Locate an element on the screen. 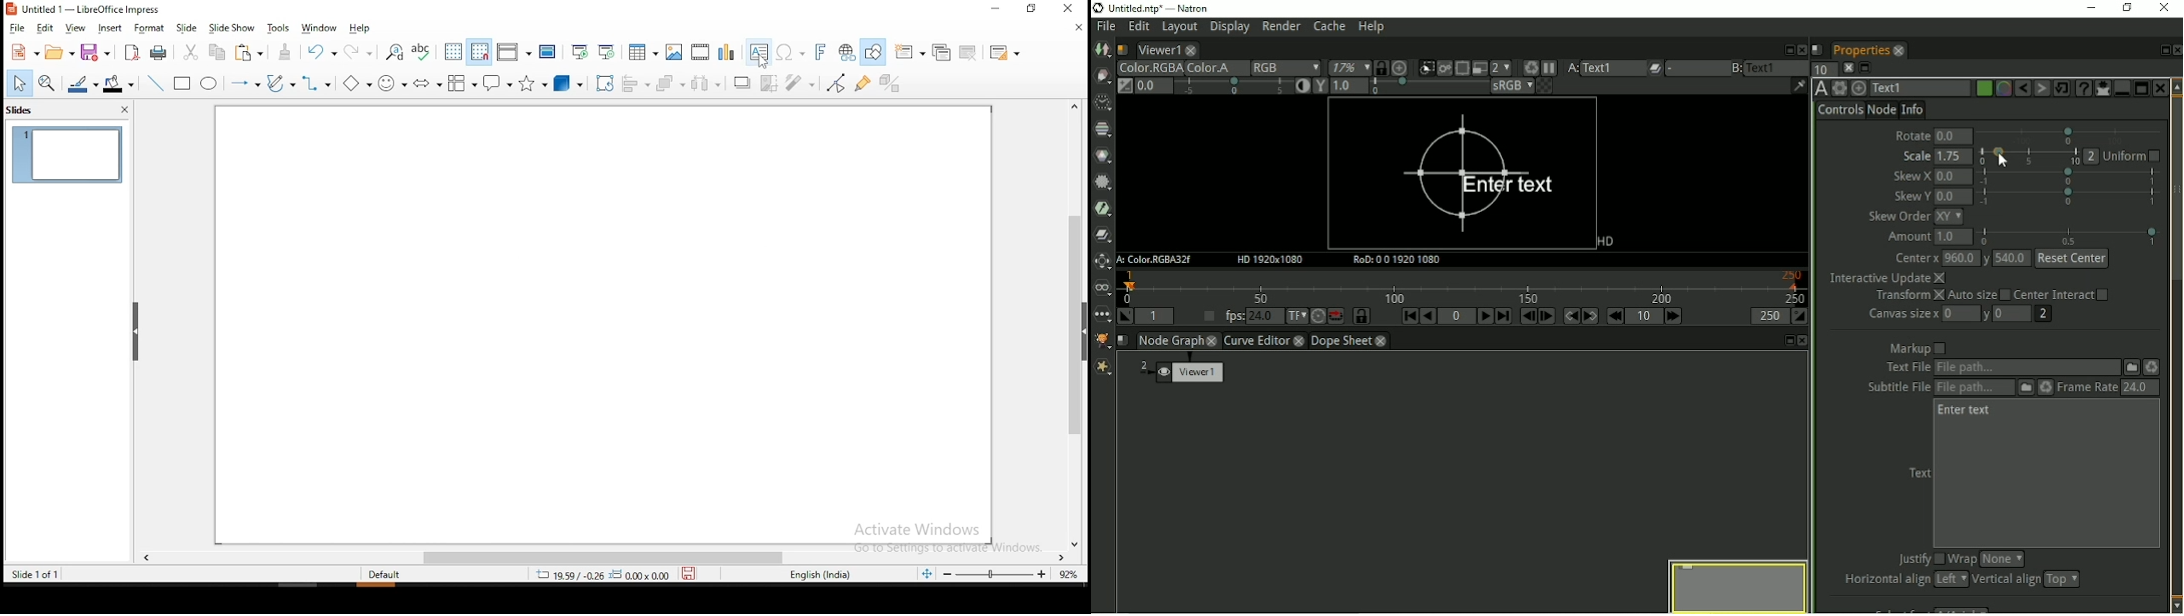 Image resolution: width=2184 pixels, height=616 pixels. find and replace is located at coordinates (391, 51).